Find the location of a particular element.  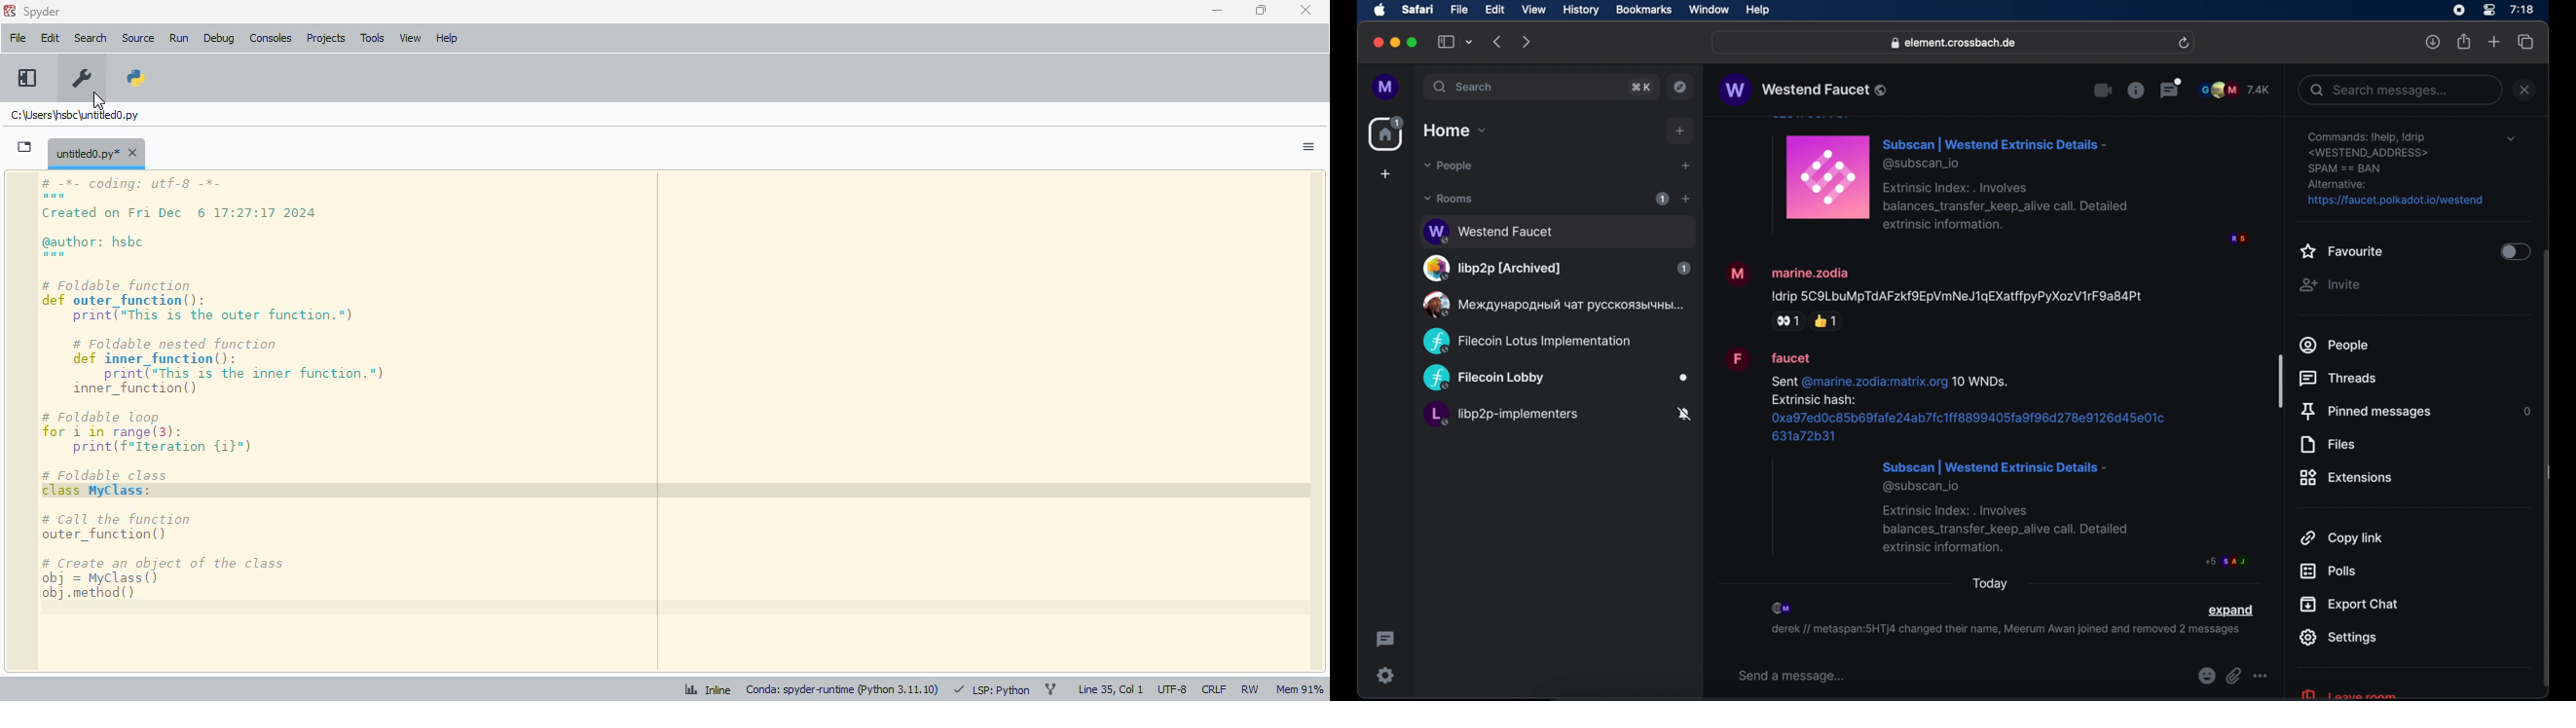

file is located at coordinates (18, 38).